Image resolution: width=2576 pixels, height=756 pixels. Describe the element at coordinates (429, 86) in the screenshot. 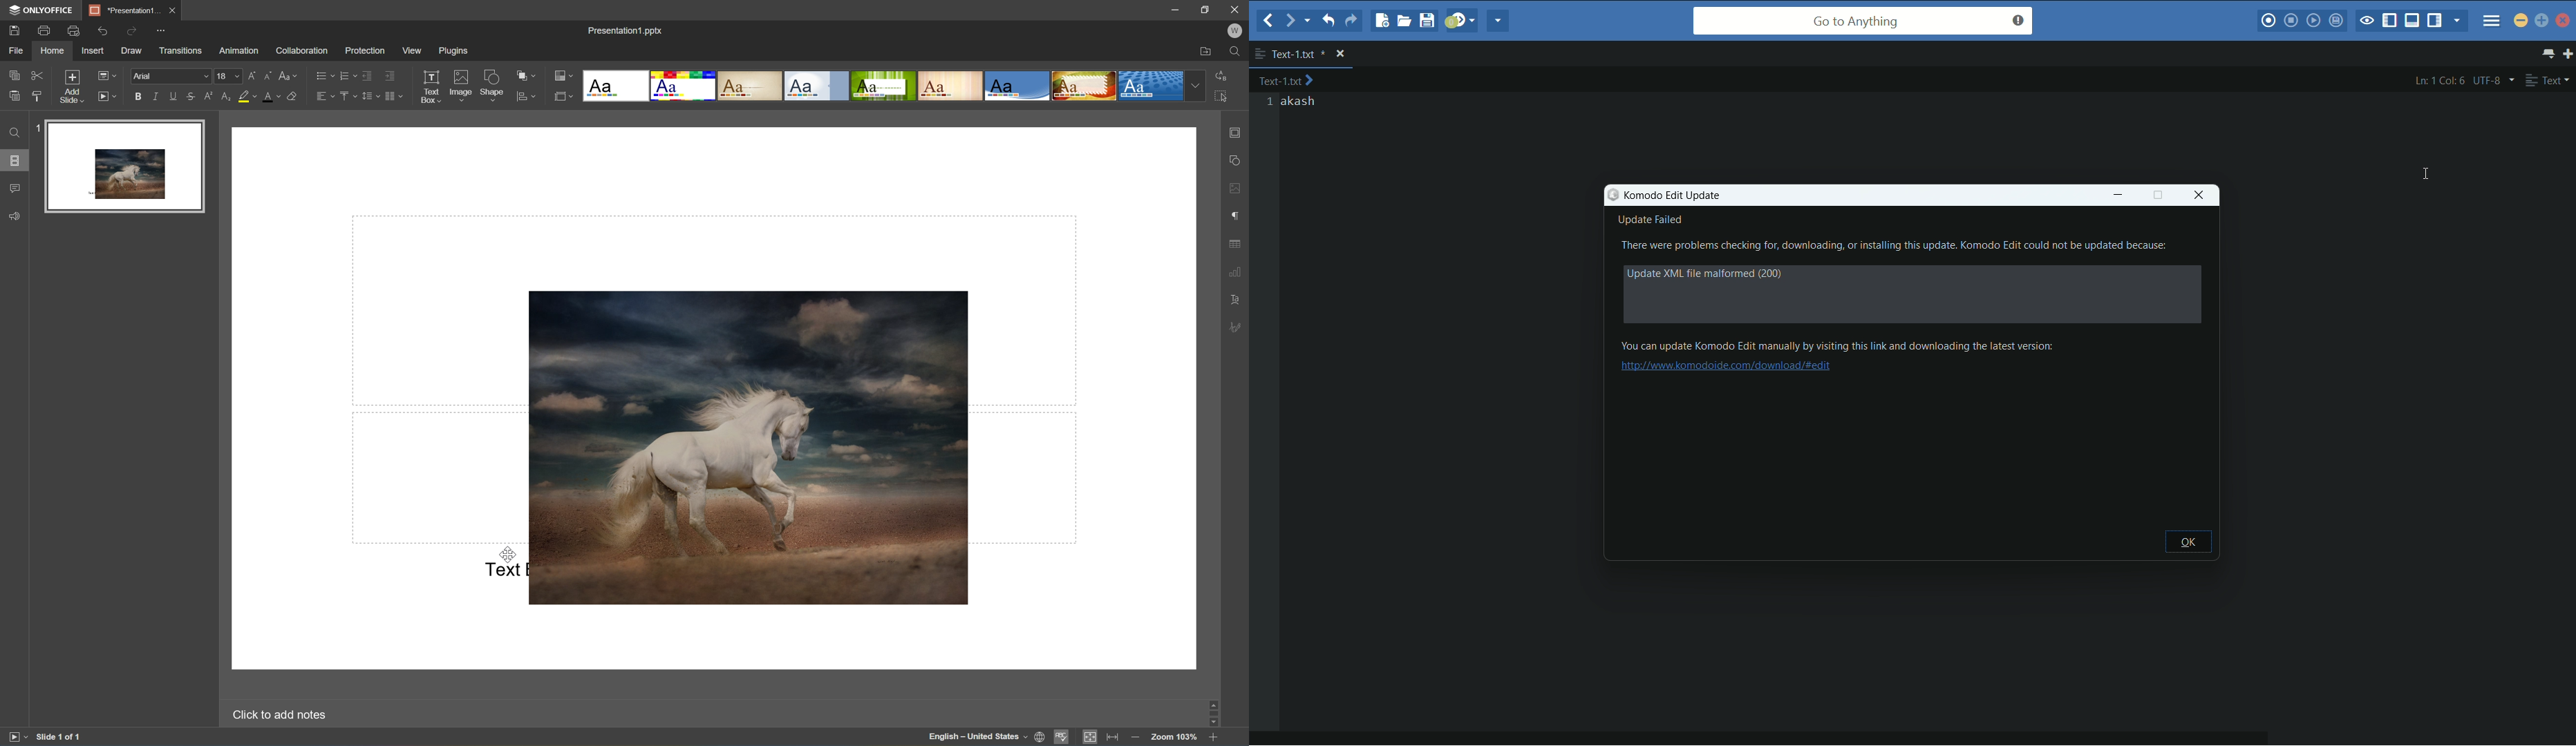

I see `Text Box` at that location.